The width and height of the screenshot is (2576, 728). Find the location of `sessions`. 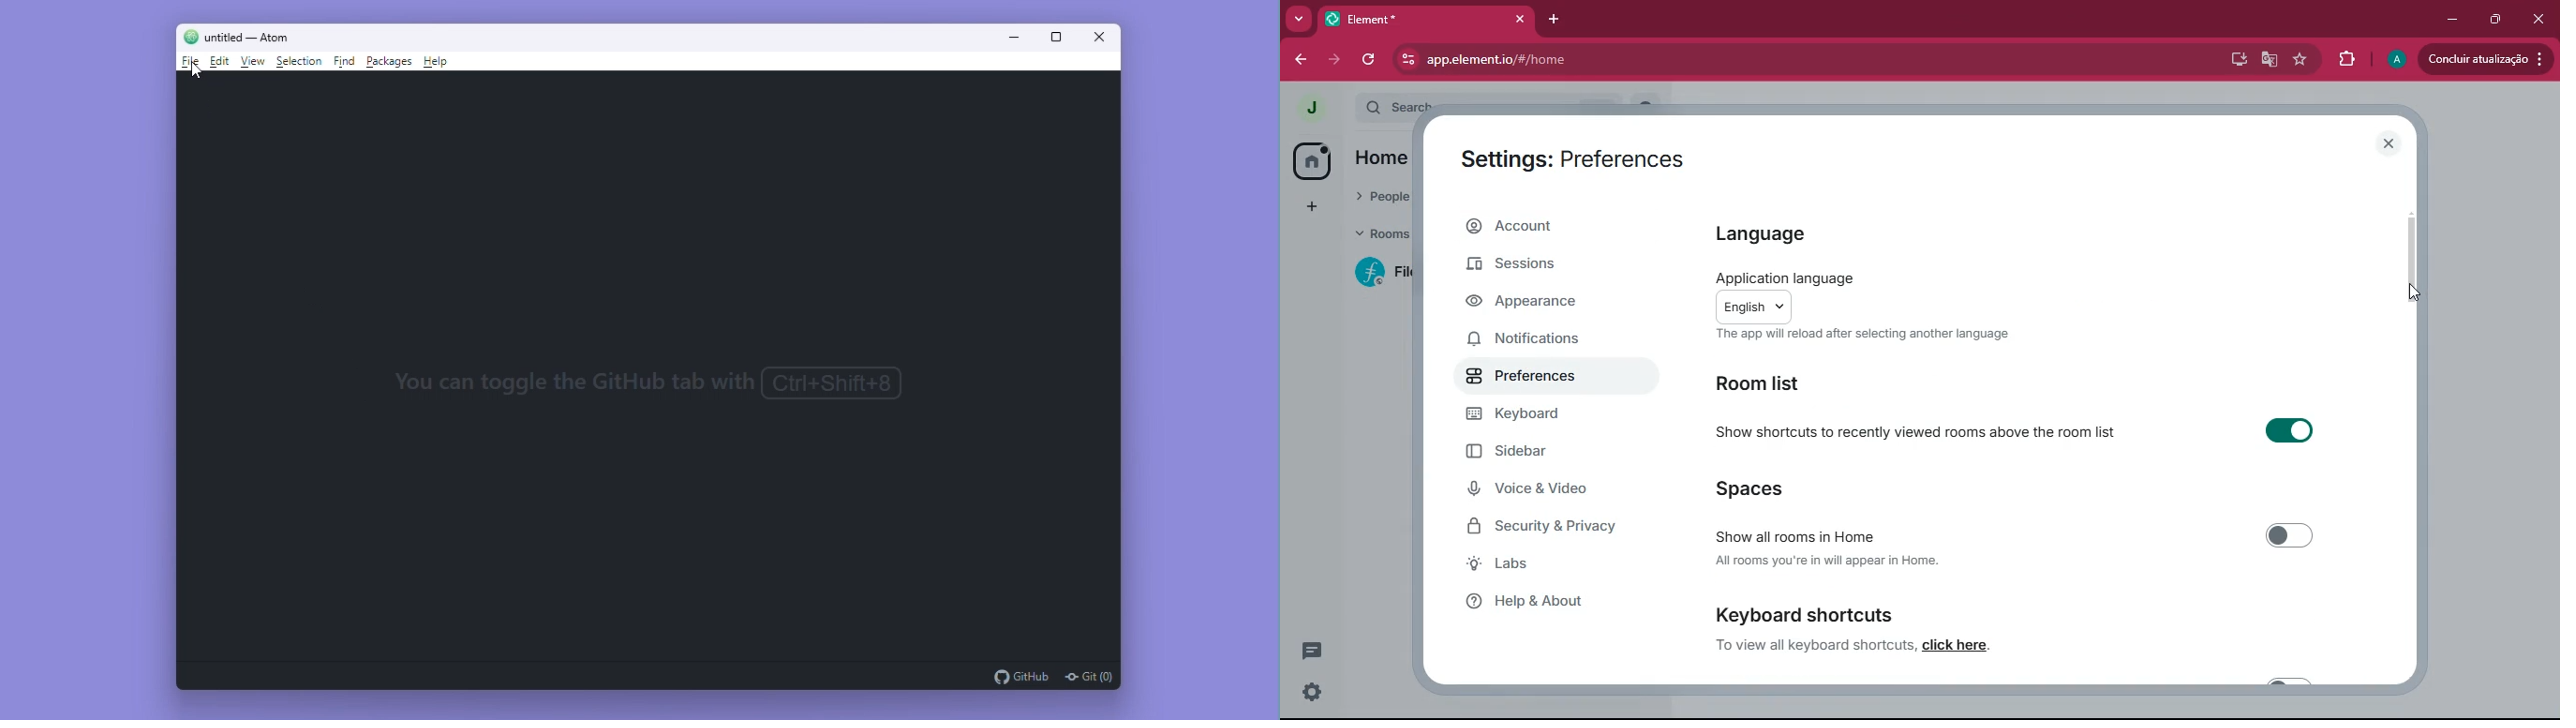

sessions is located at coordinates (1544, 266).